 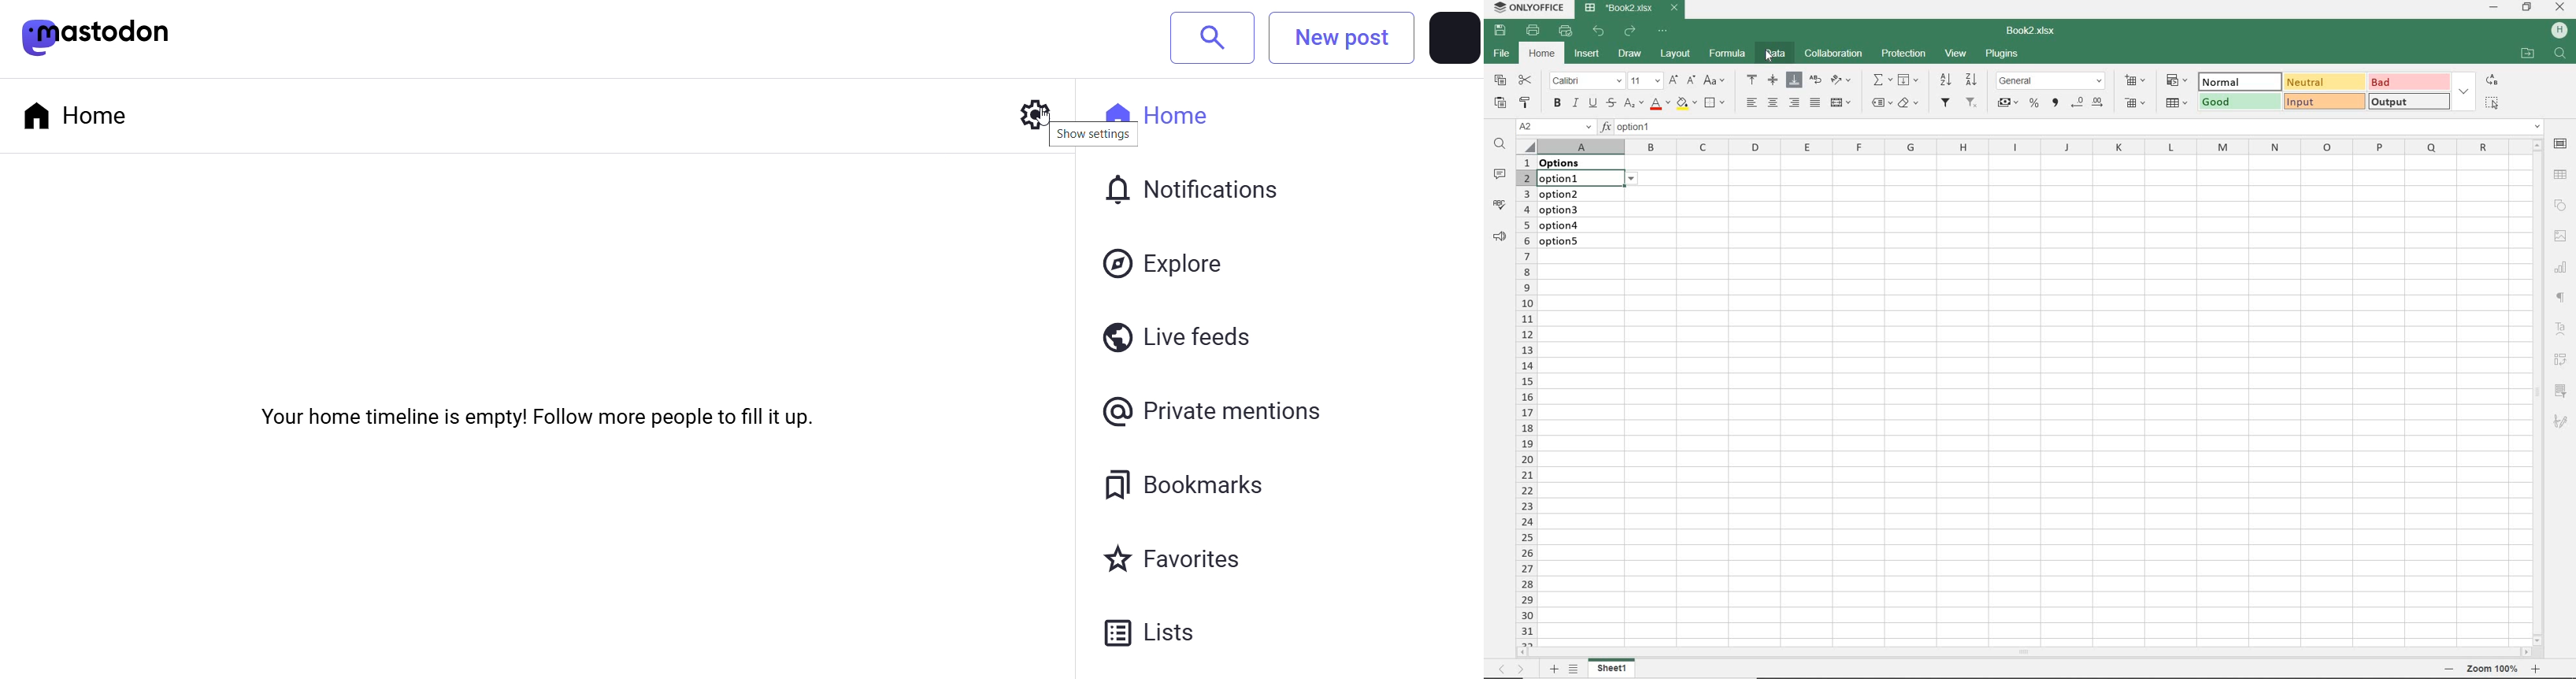 What do you see at coordinates (1186, 109) in the screenshot?
I see `home` at bounding box center [1186, 109].